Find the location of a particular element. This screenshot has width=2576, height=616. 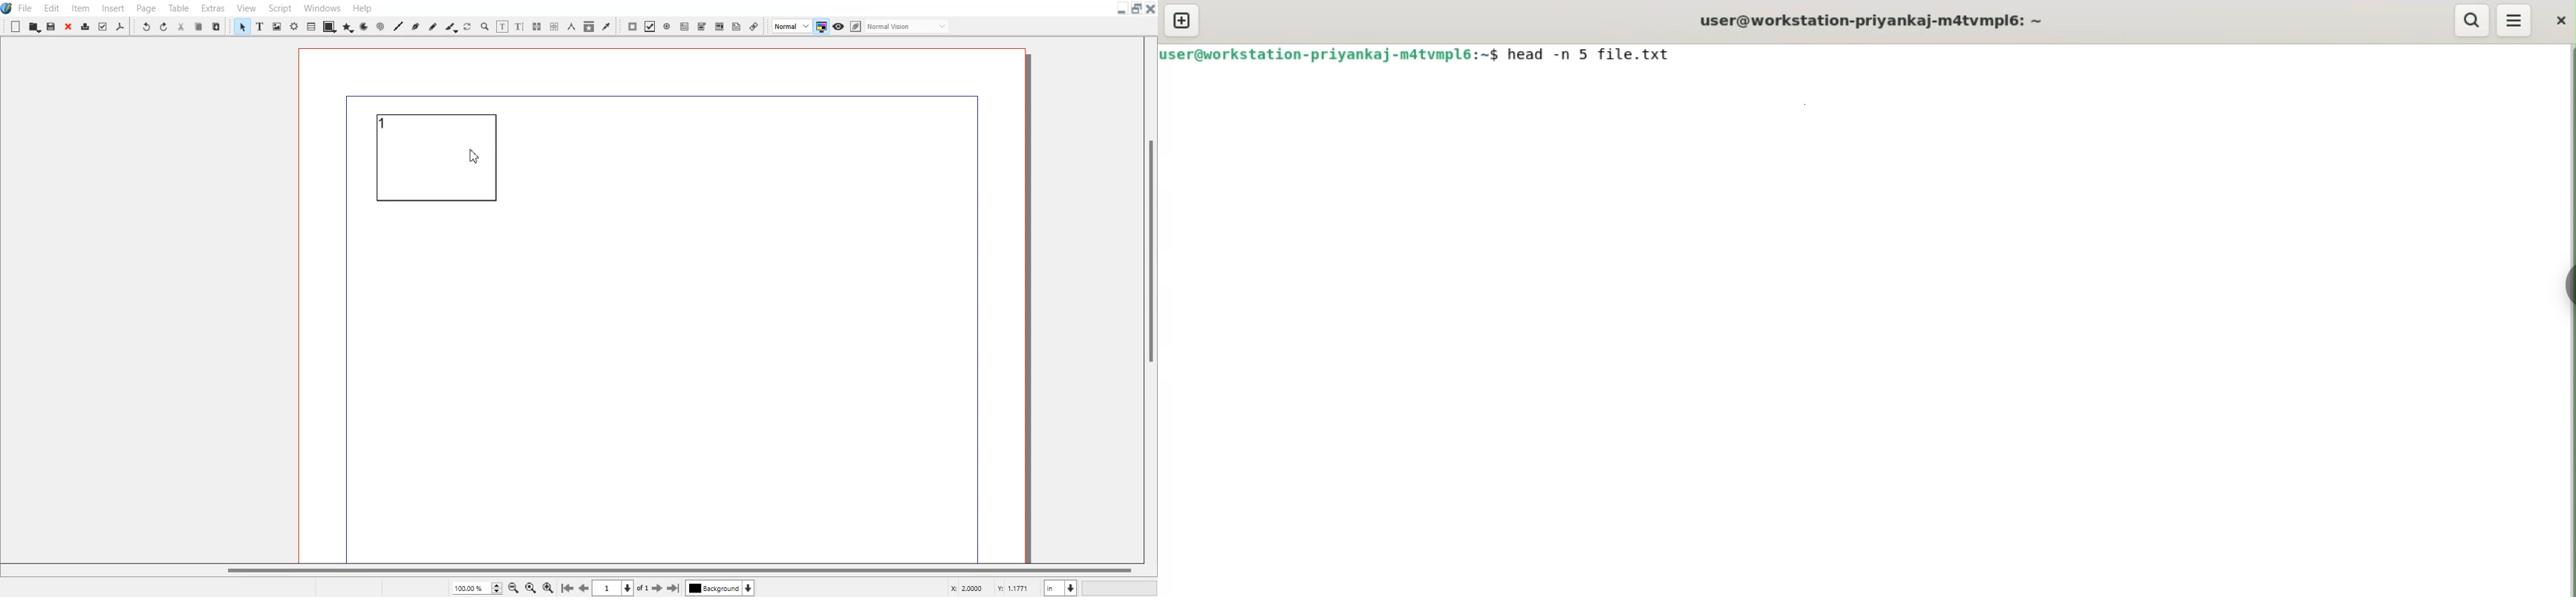

Table is located at coordinates (311, 26).